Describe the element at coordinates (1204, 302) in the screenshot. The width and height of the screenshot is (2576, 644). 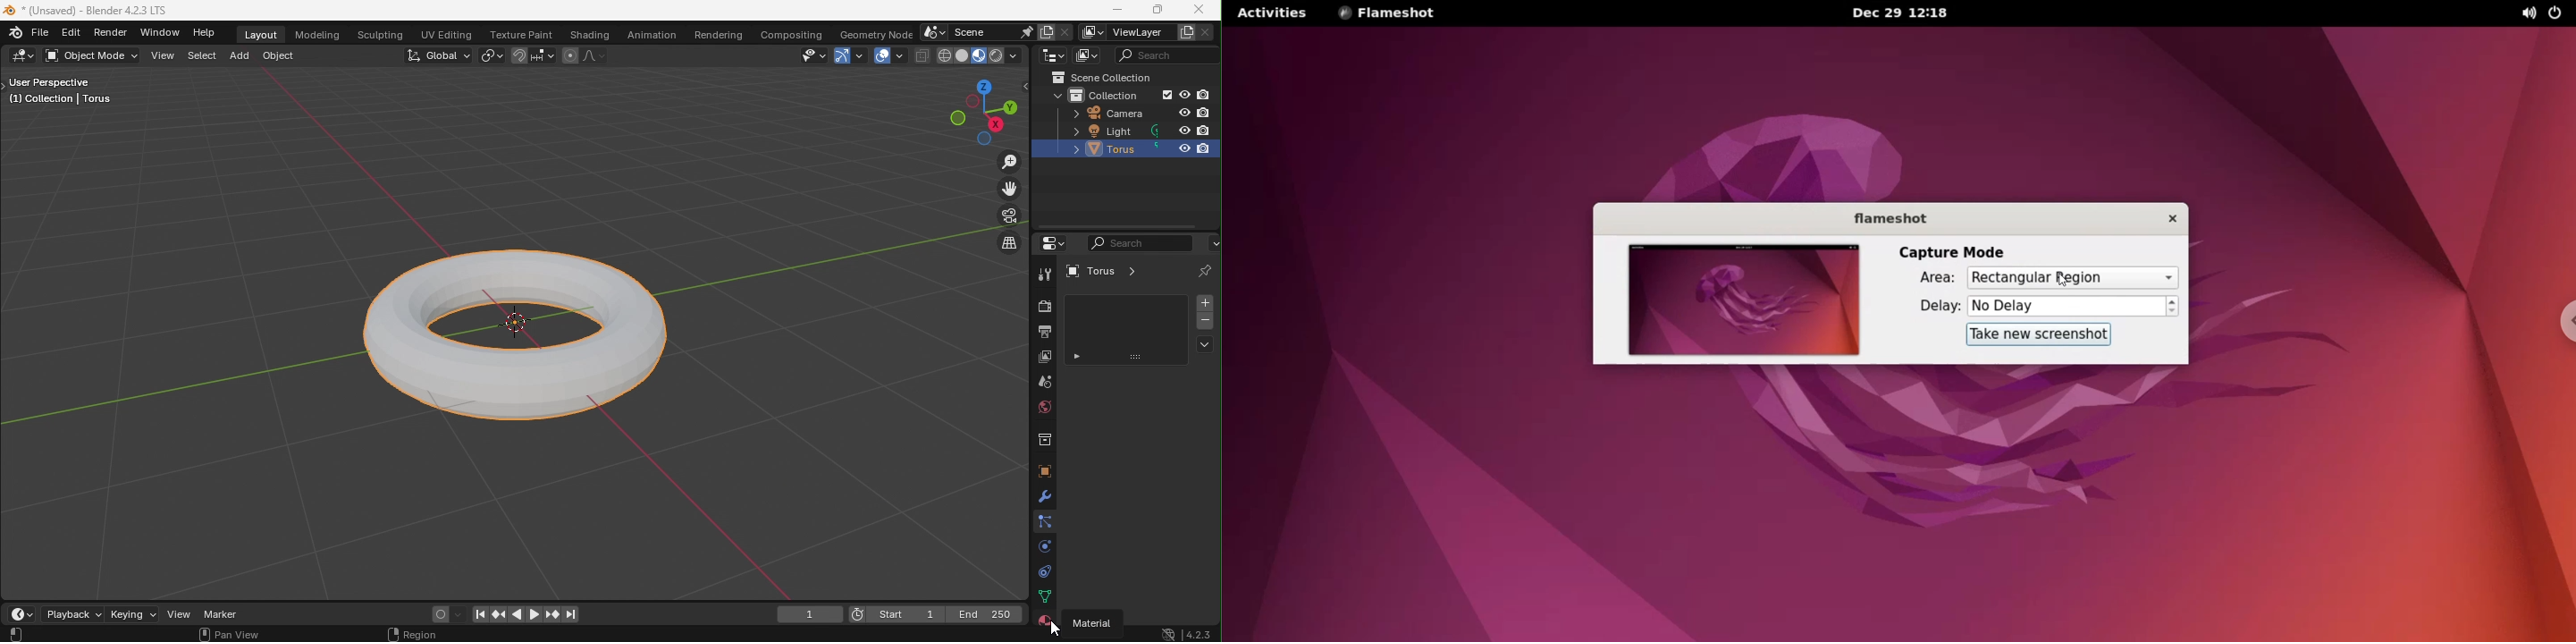
I see `Add particle system slot` at that location.